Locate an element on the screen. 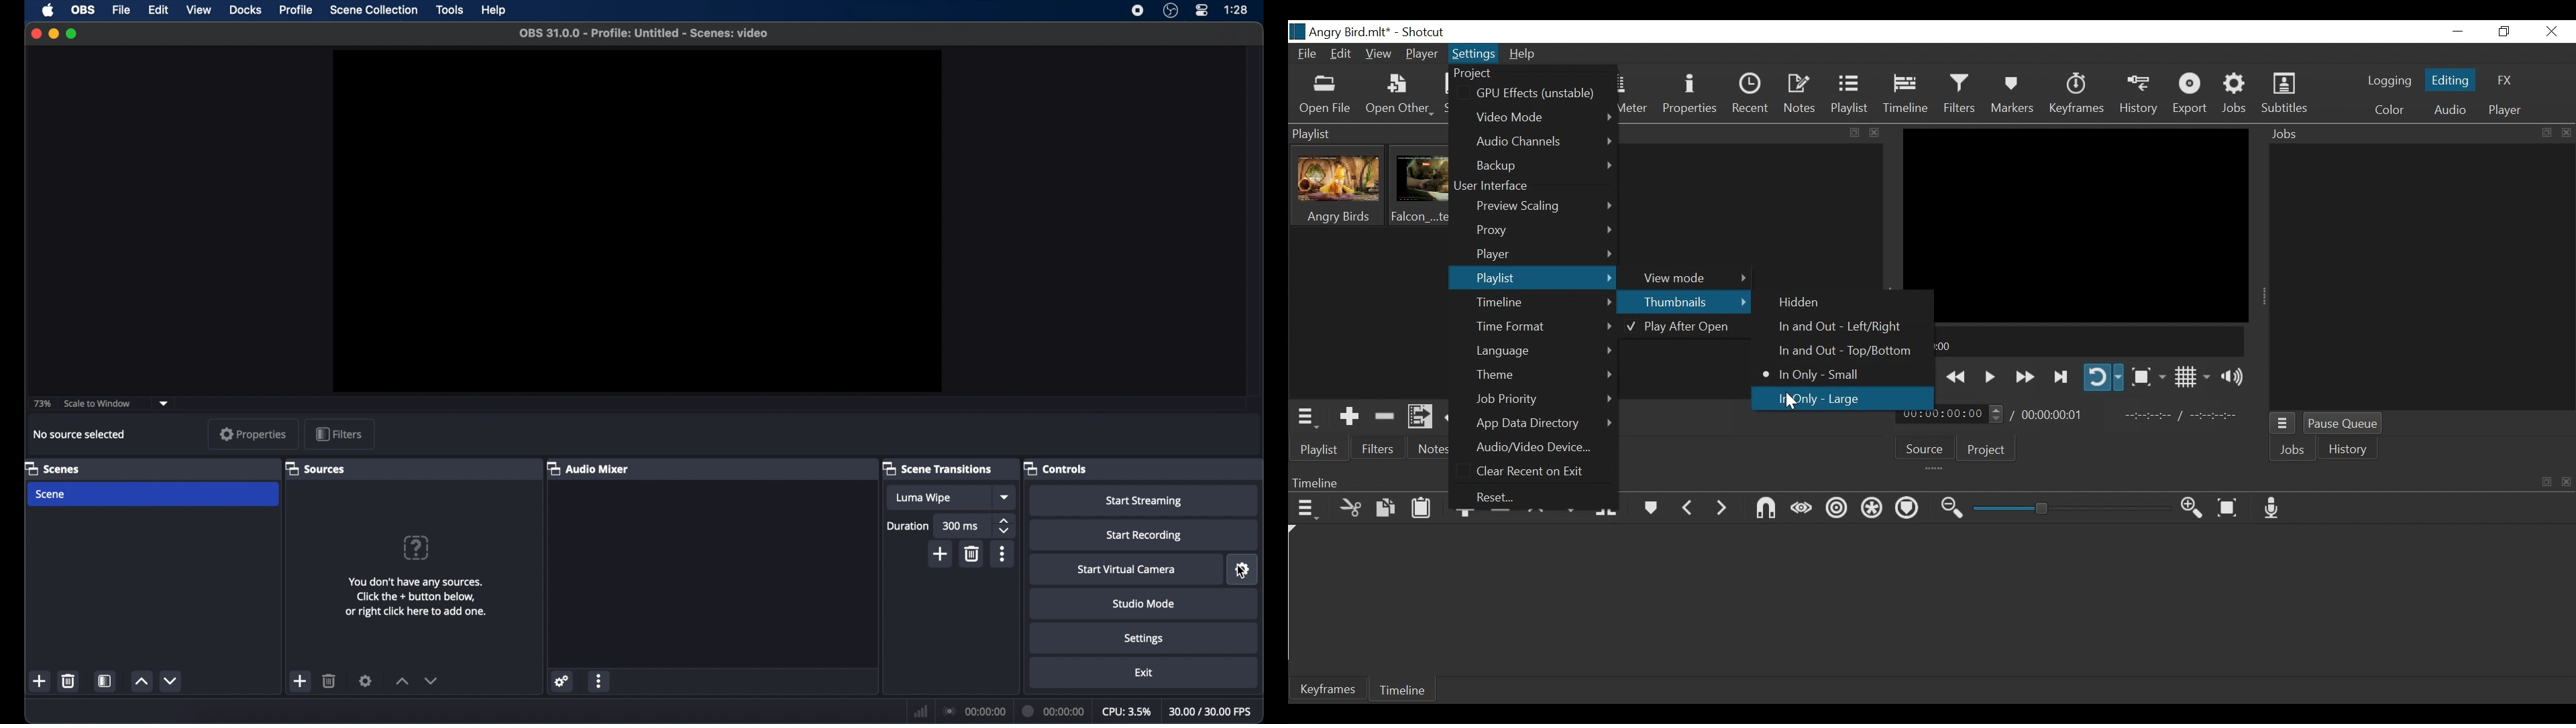 The height and width of the screenshot is (728, 2576). Marker is located at coordinates (1650, 510).